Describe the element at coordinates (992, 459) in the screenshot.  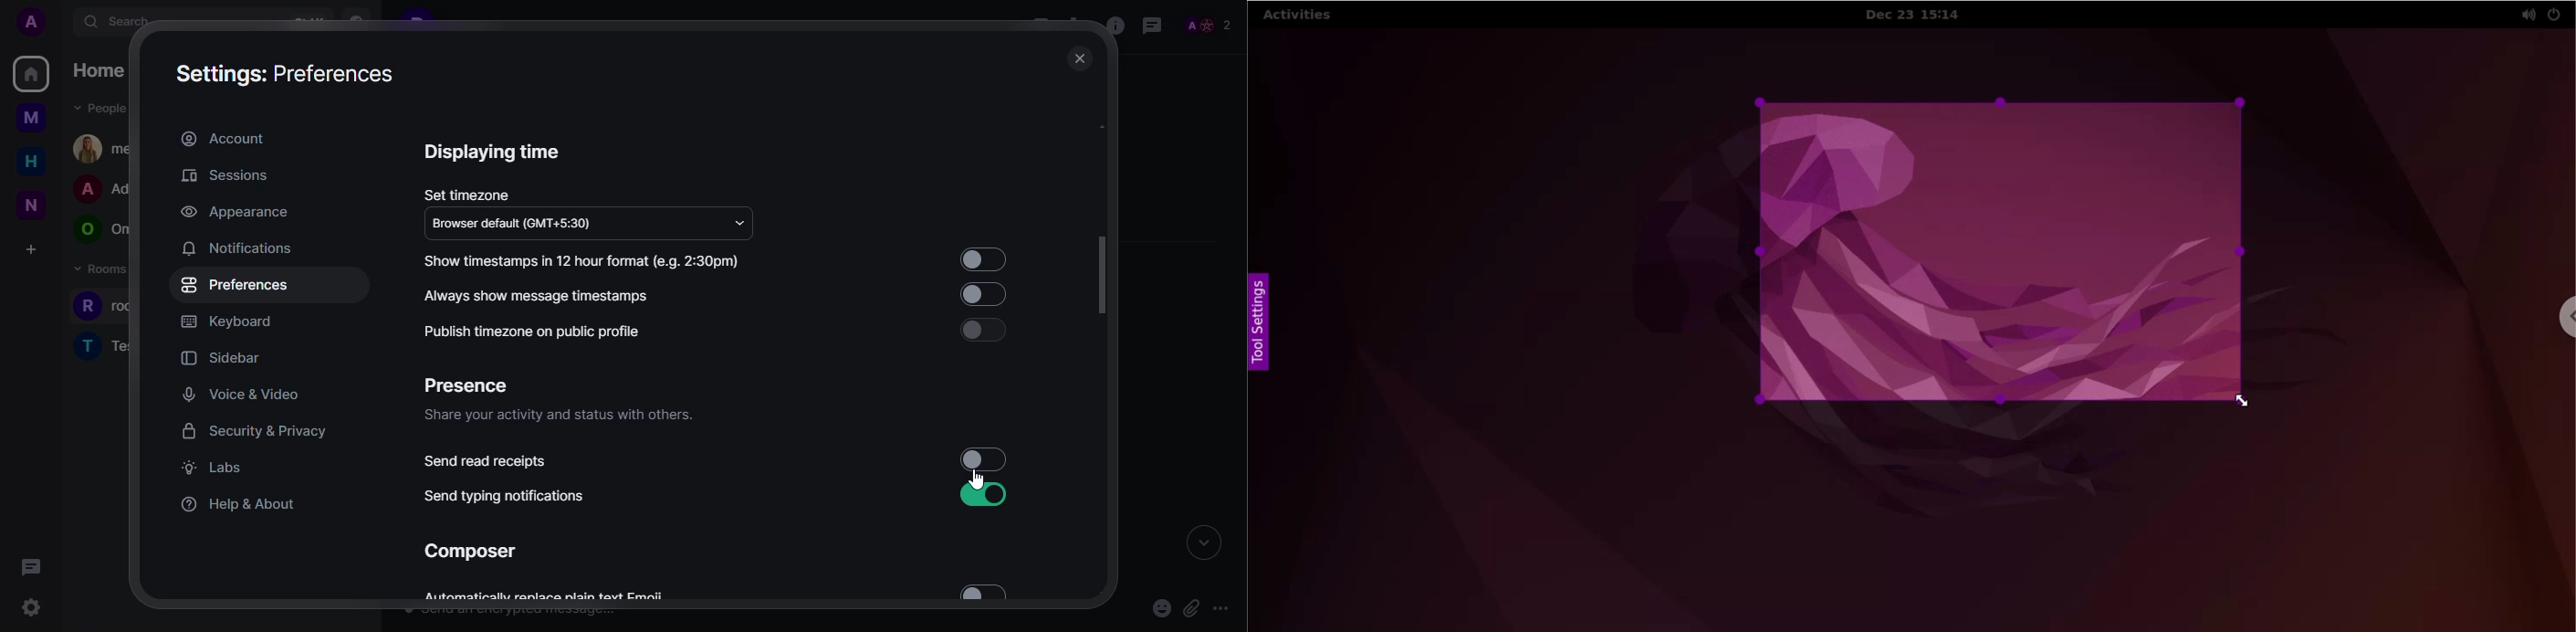
I see `enabling read receipts` at that location.